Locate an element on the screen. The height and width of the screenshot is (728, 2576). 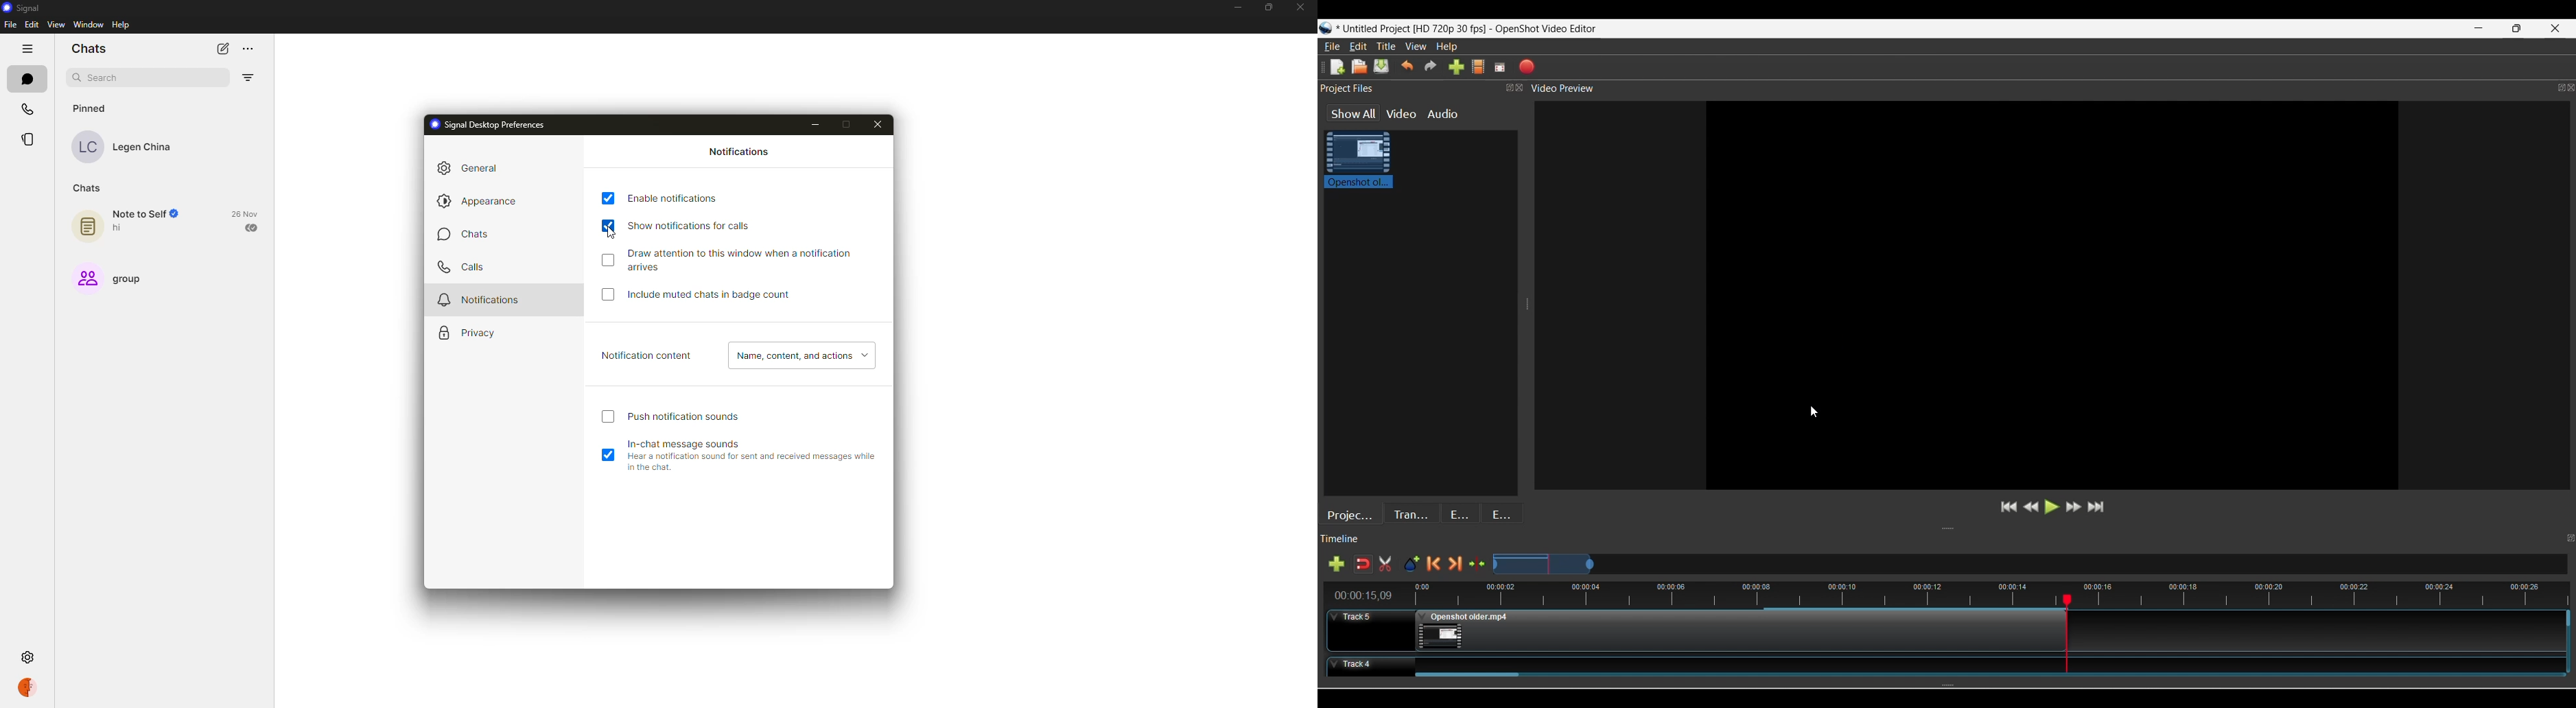
sent is located at coordinates (253, 228).